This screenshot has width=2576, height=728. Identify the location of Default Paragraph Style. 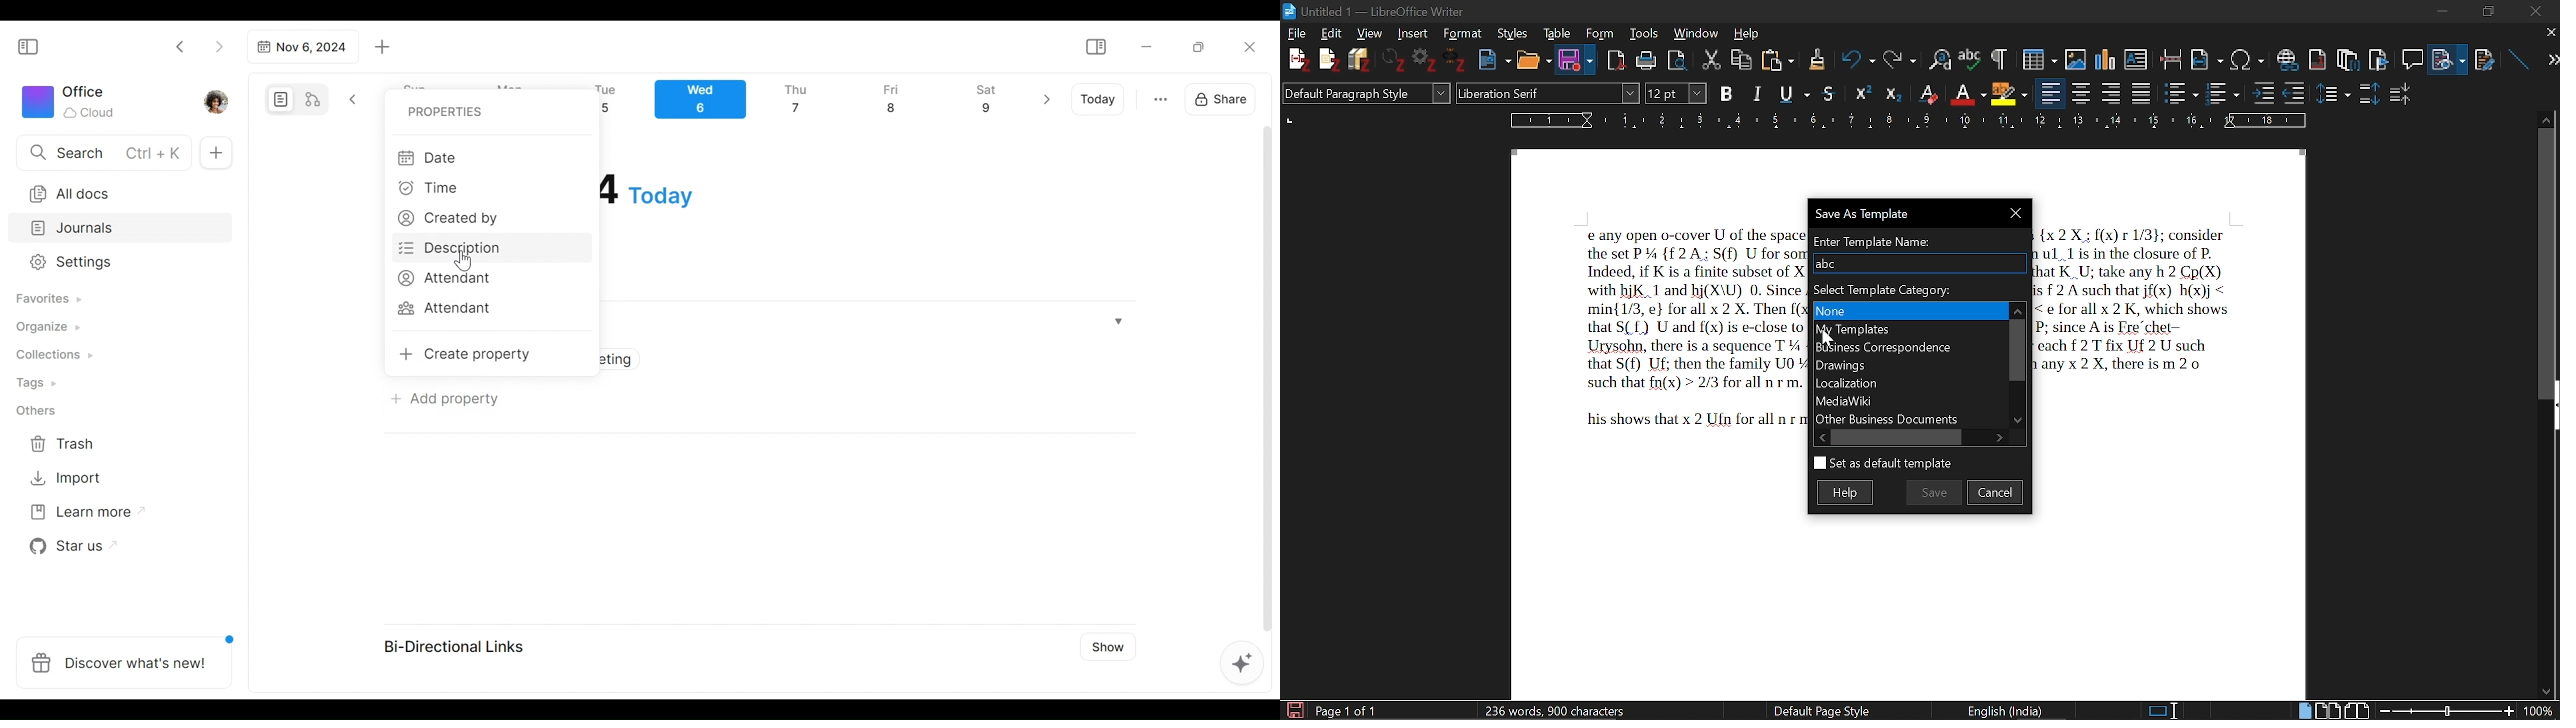
(1364, 95).